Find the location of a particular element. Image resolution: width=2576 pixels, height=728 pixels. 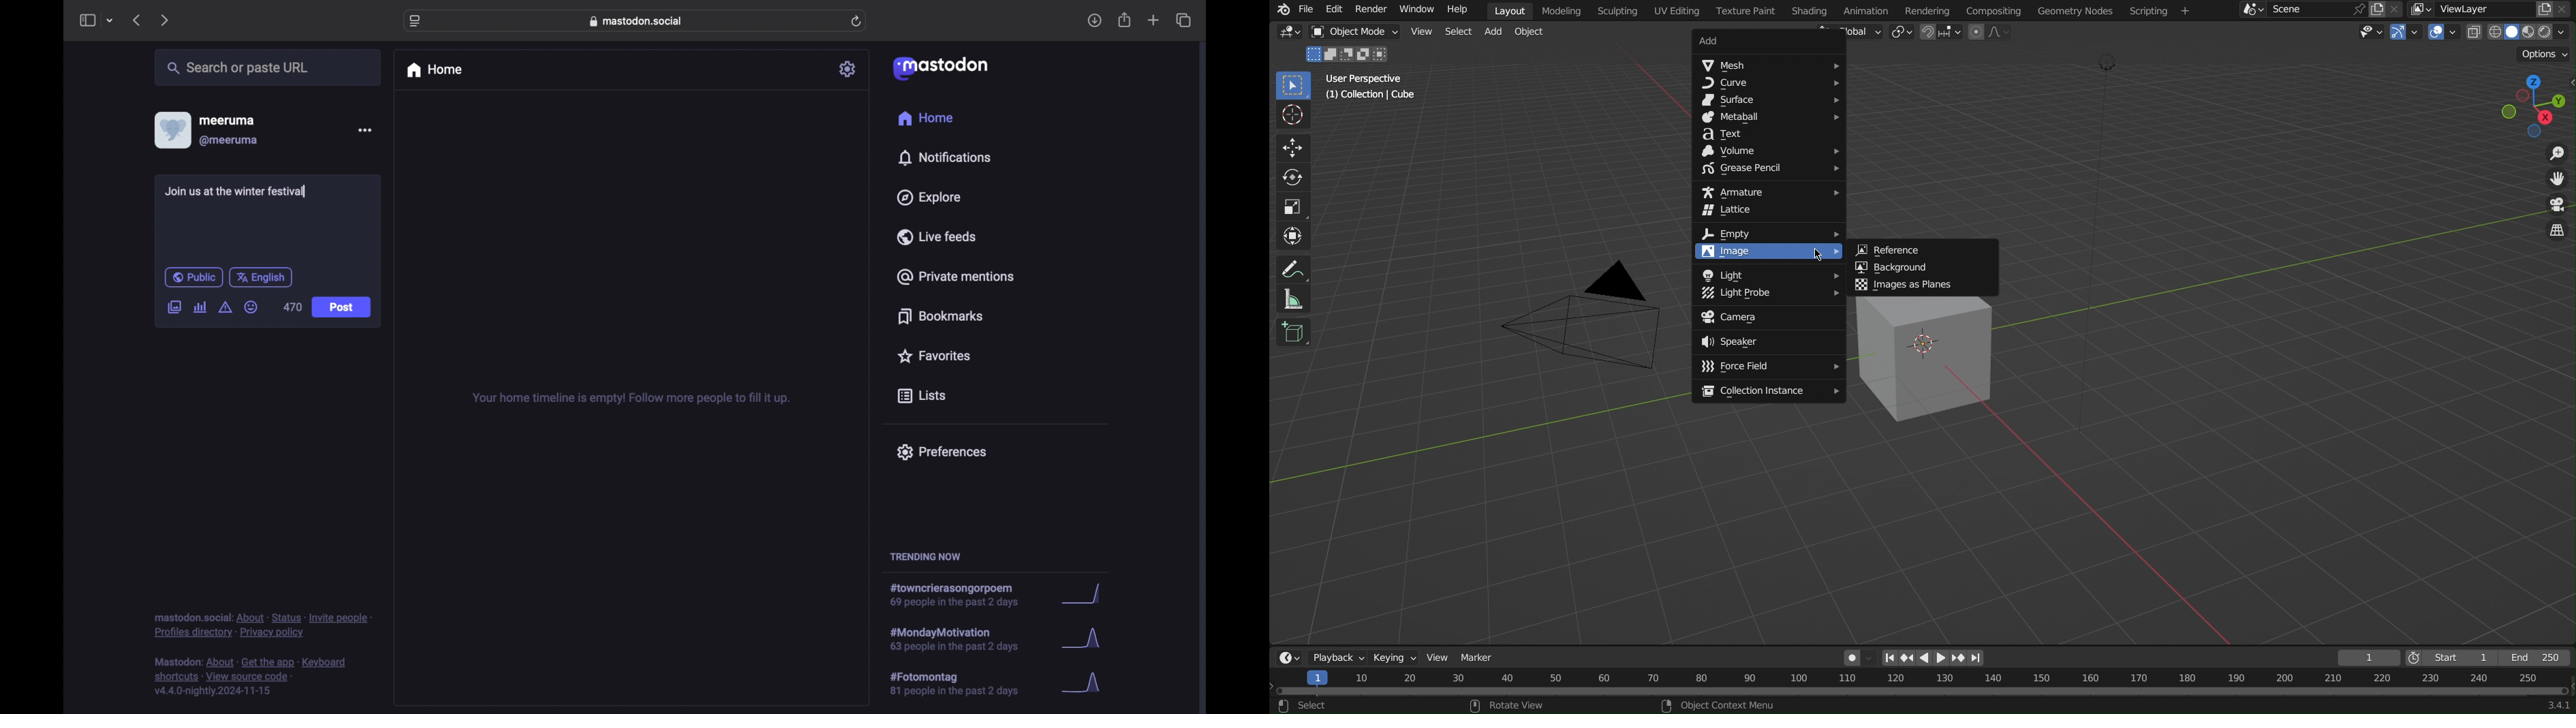

End is located at coordinates (2539, 654).